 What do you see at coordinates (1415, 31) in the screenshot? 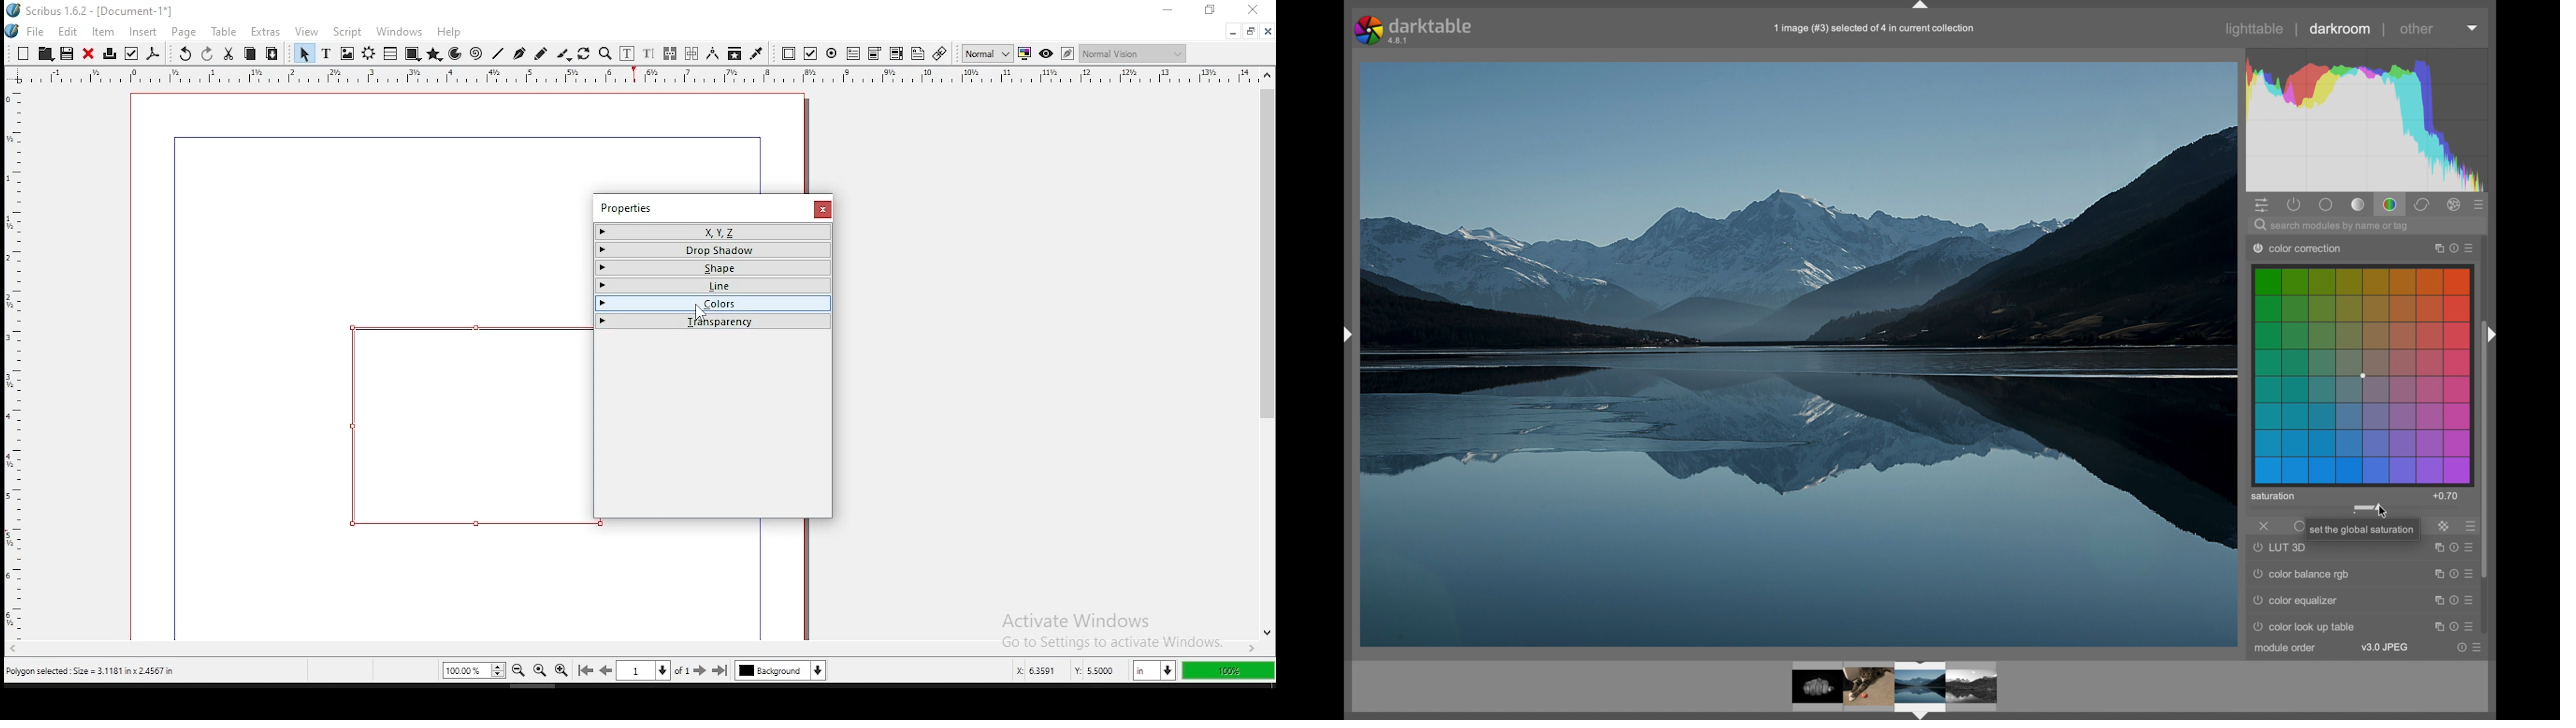
I see `darktable` at bounding box center [1415, 31].